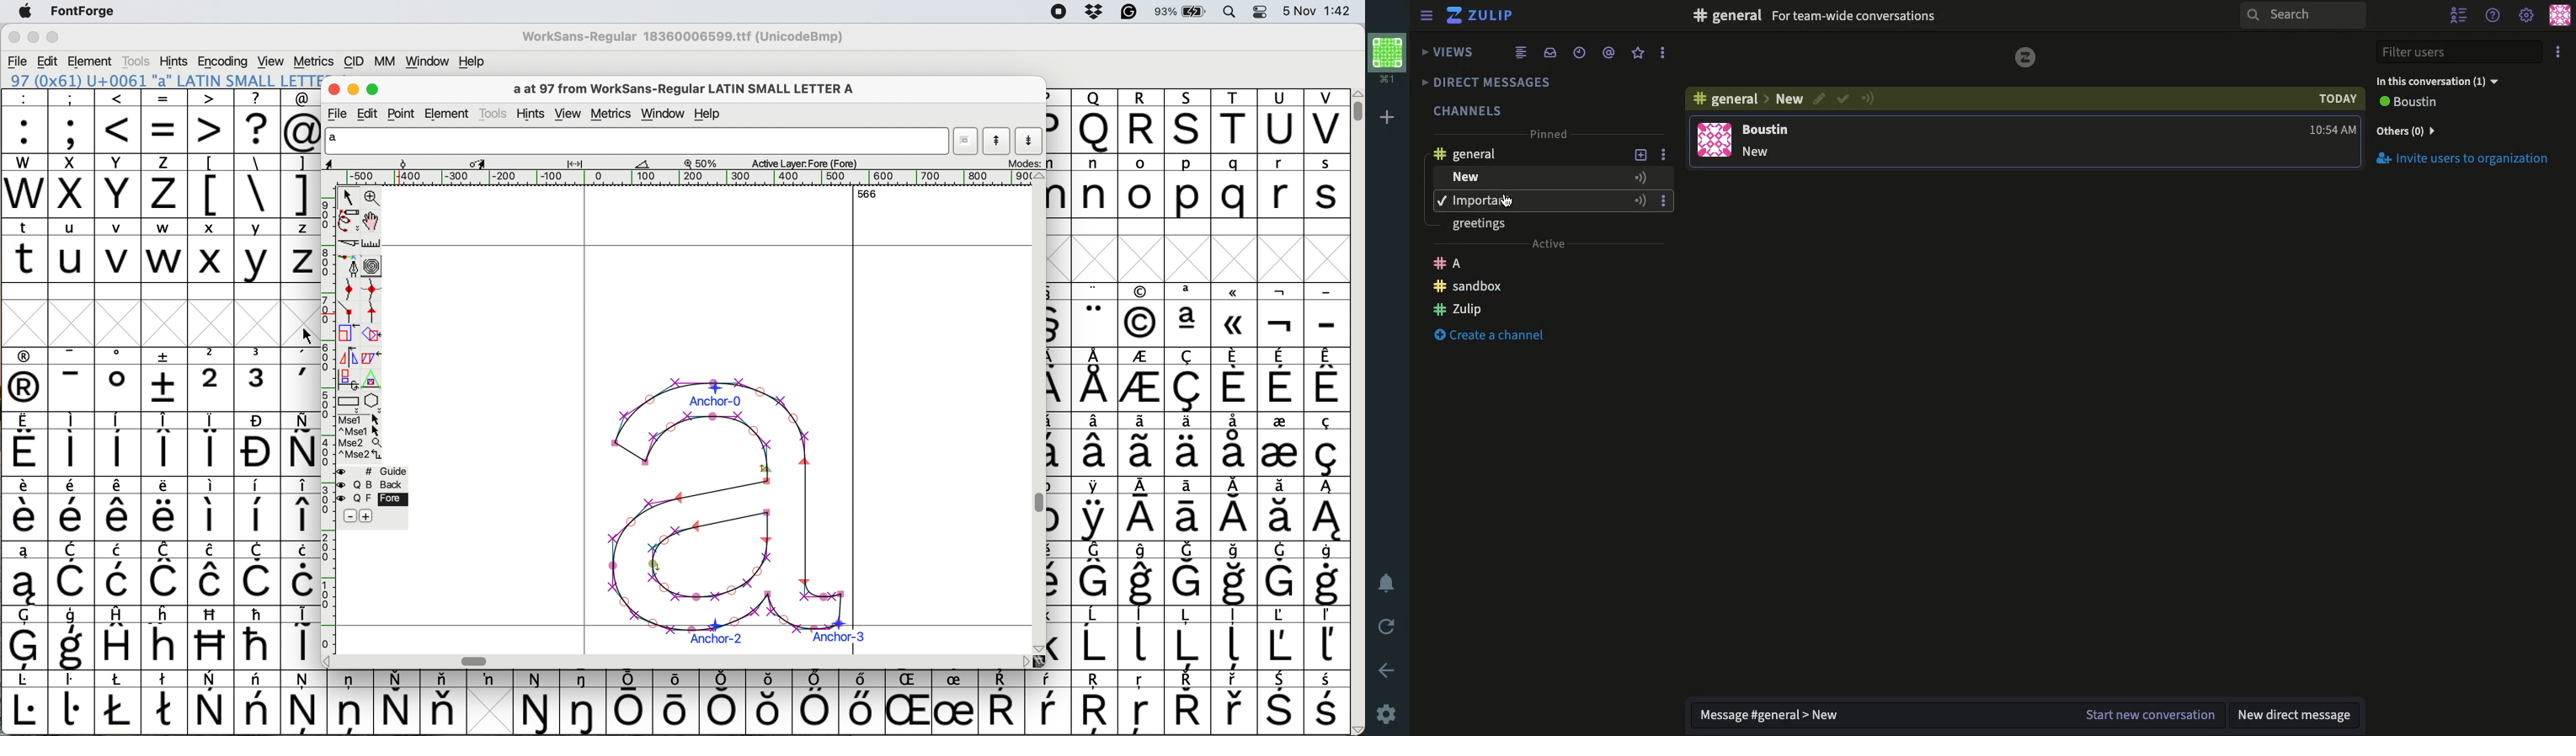 The width and height of the screenshot is (2576, 756). I want to click on message, so click(1760, 153).